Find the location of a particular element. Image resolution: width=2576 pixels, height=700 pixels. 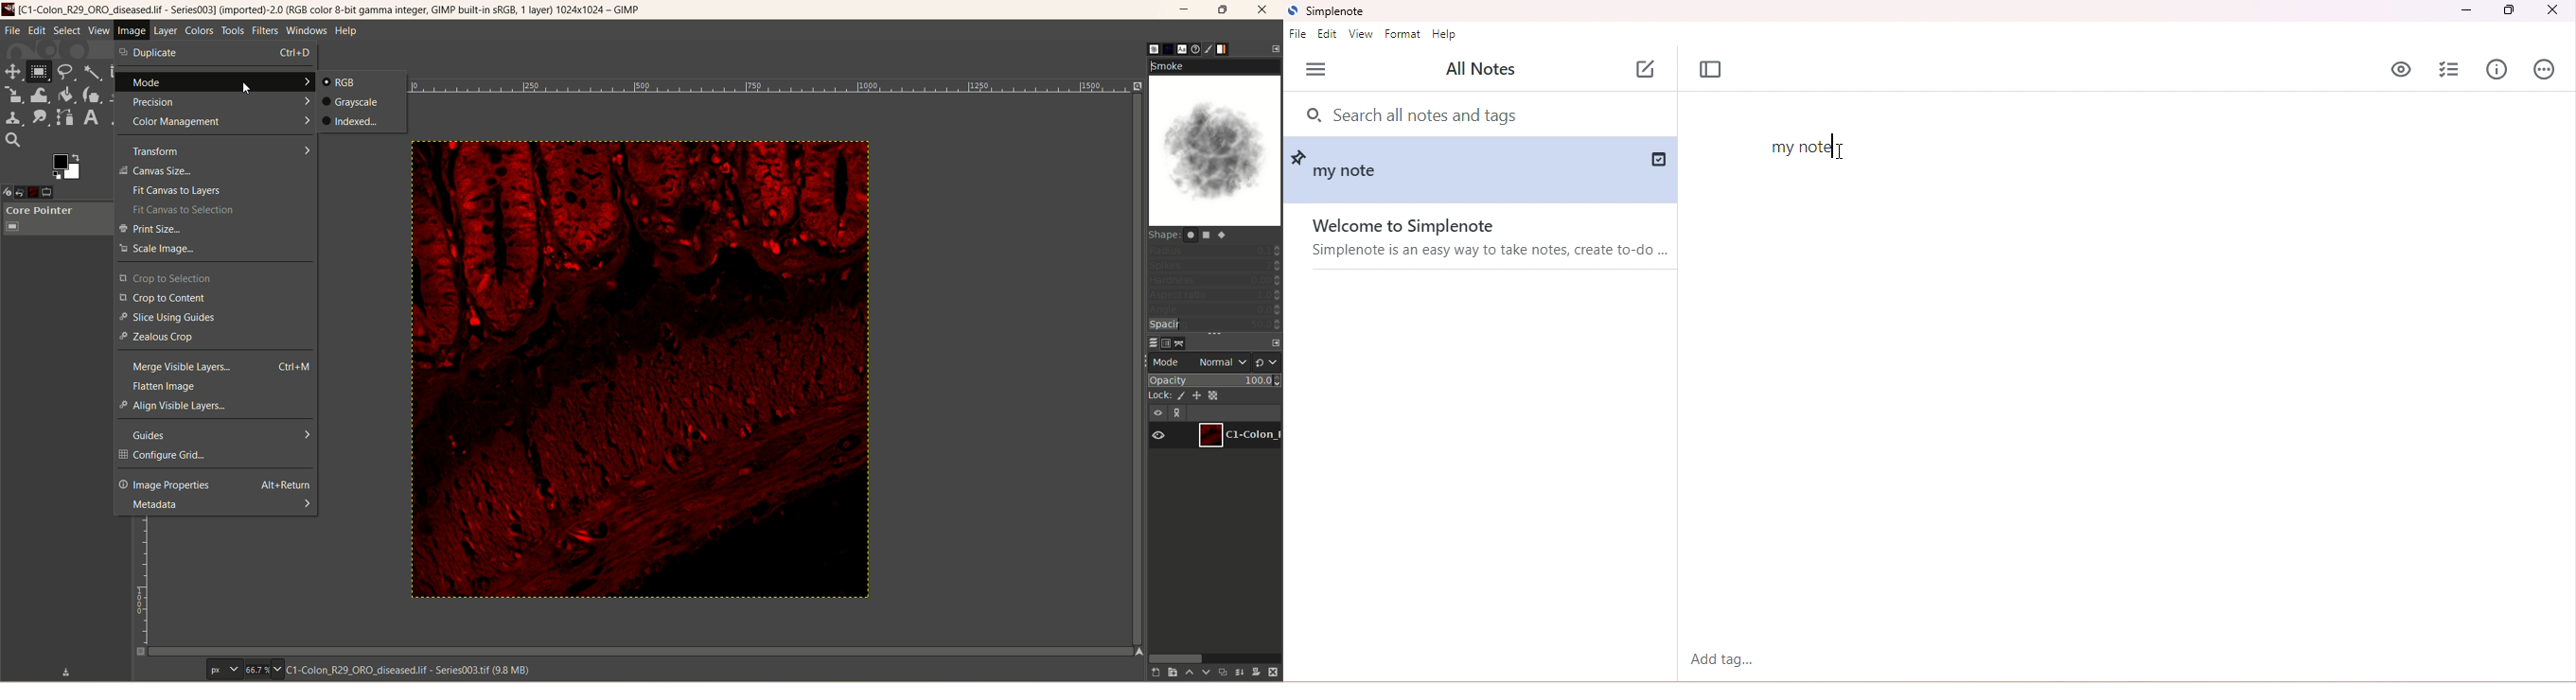

guides is located at coordinates (216, 436).